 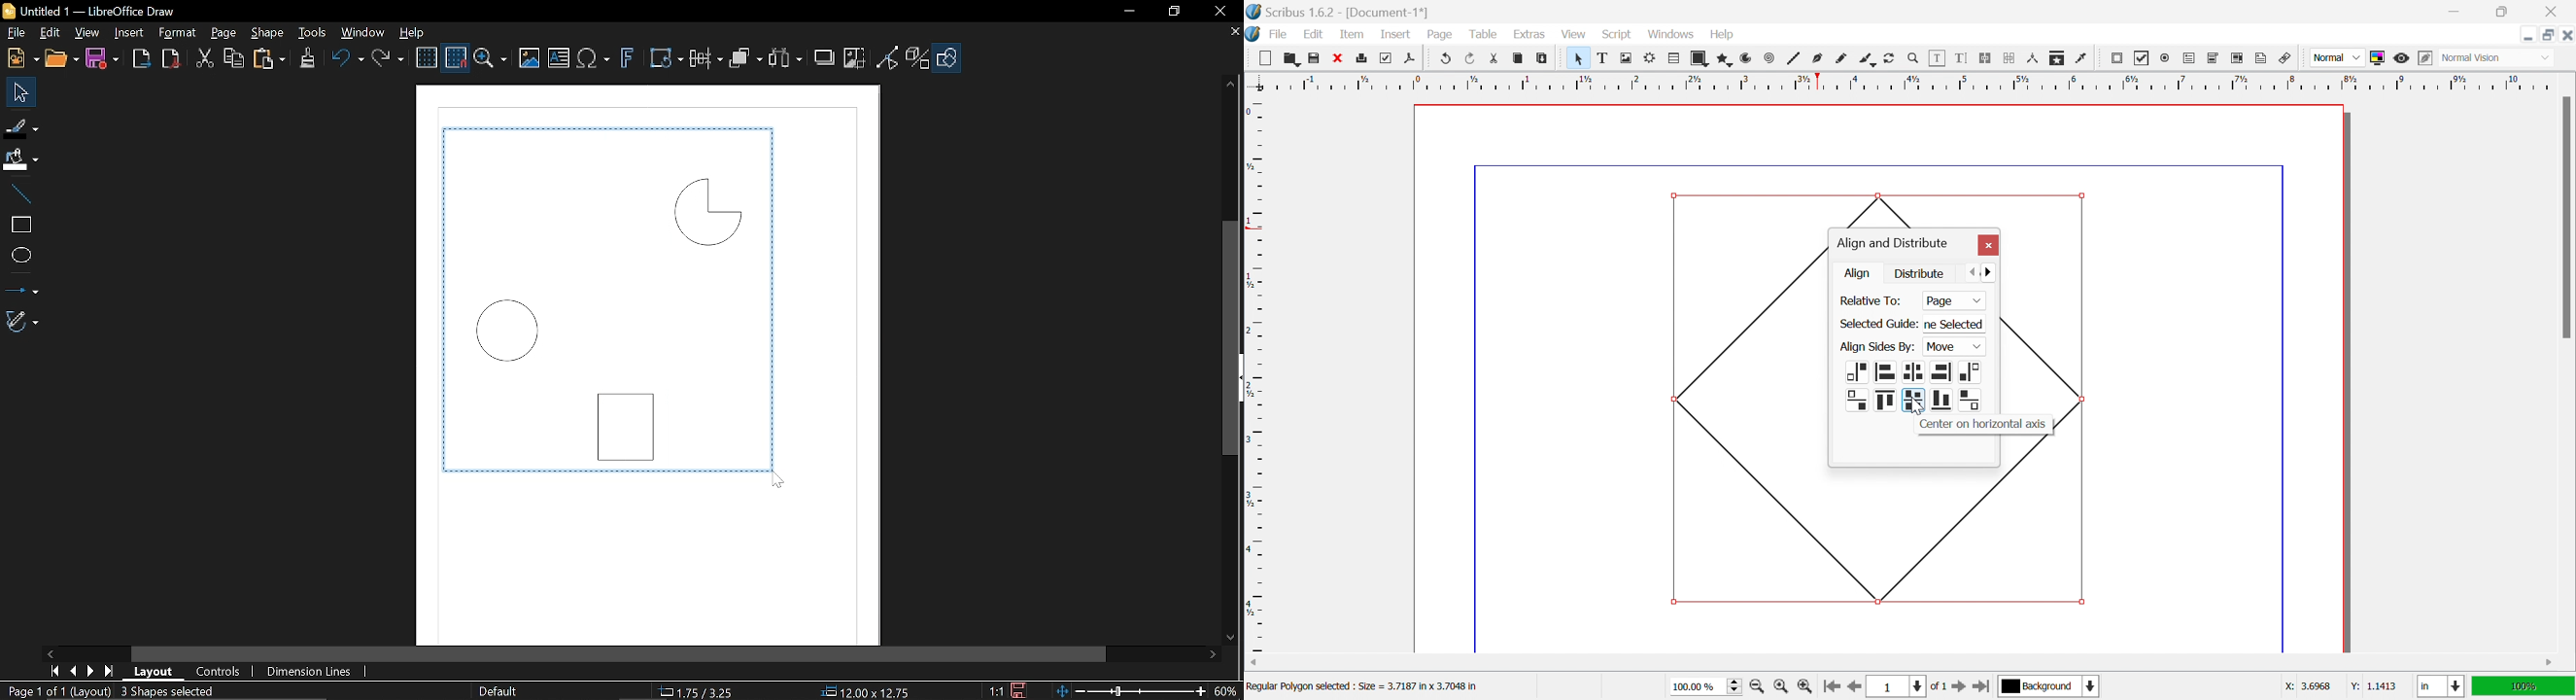 What do you see at coordinates (108, 11) in the screenshot?
I see `Untitled 1 — LibreOffice Draw` at bounding box center [108, 11].